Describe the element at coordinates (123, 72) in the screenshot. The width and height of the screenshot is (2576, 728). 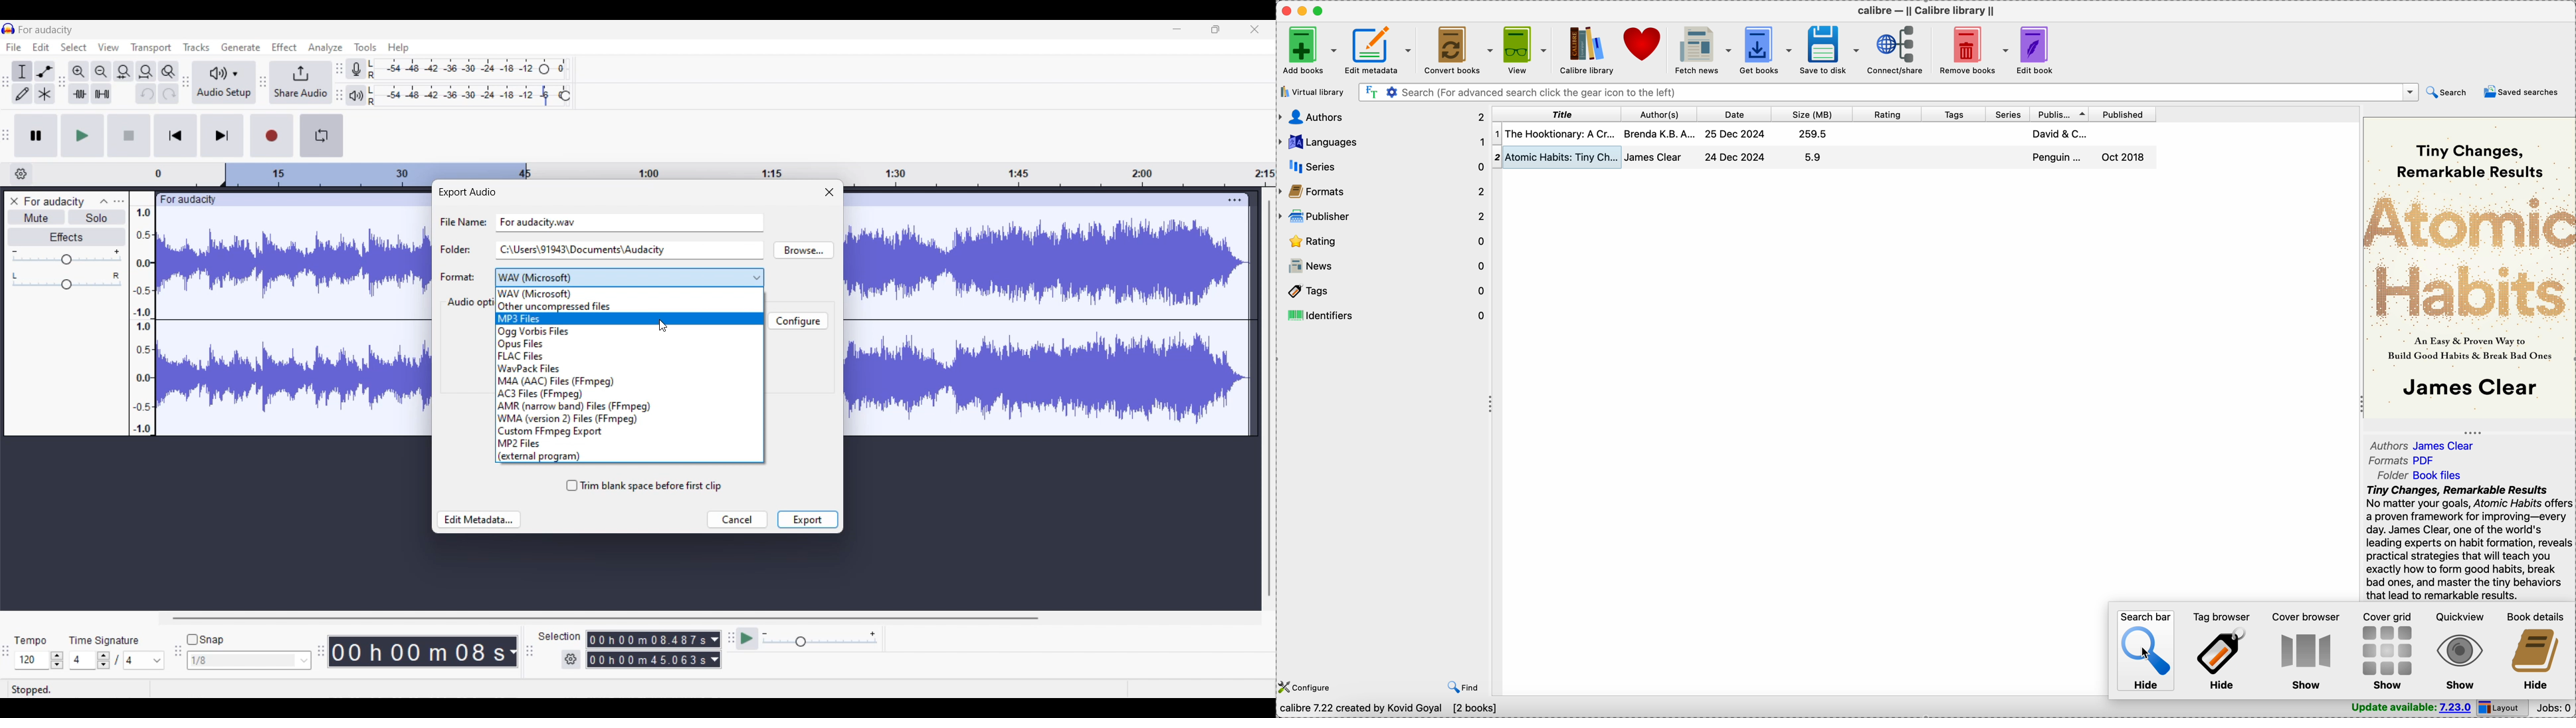
I see `Fit selection to width` at that location.